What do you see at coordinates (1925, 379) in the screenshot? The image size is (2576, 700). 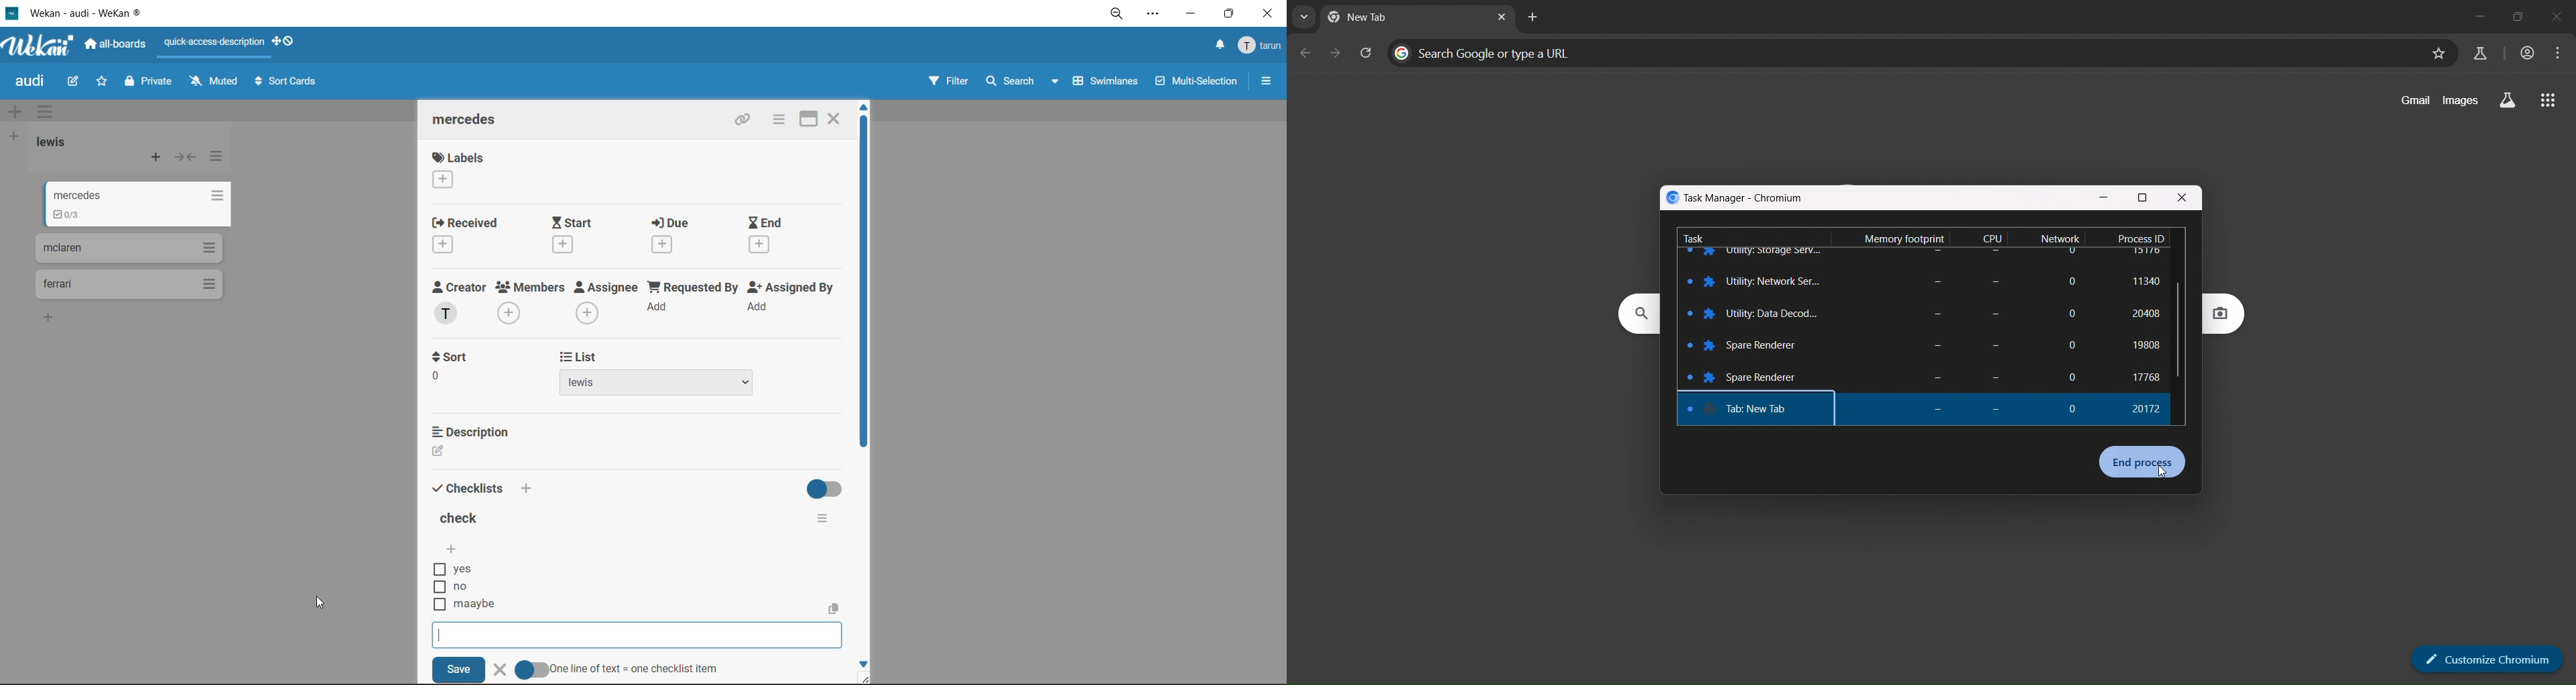 I see `14,904K` at bounding box center [1925, 379].